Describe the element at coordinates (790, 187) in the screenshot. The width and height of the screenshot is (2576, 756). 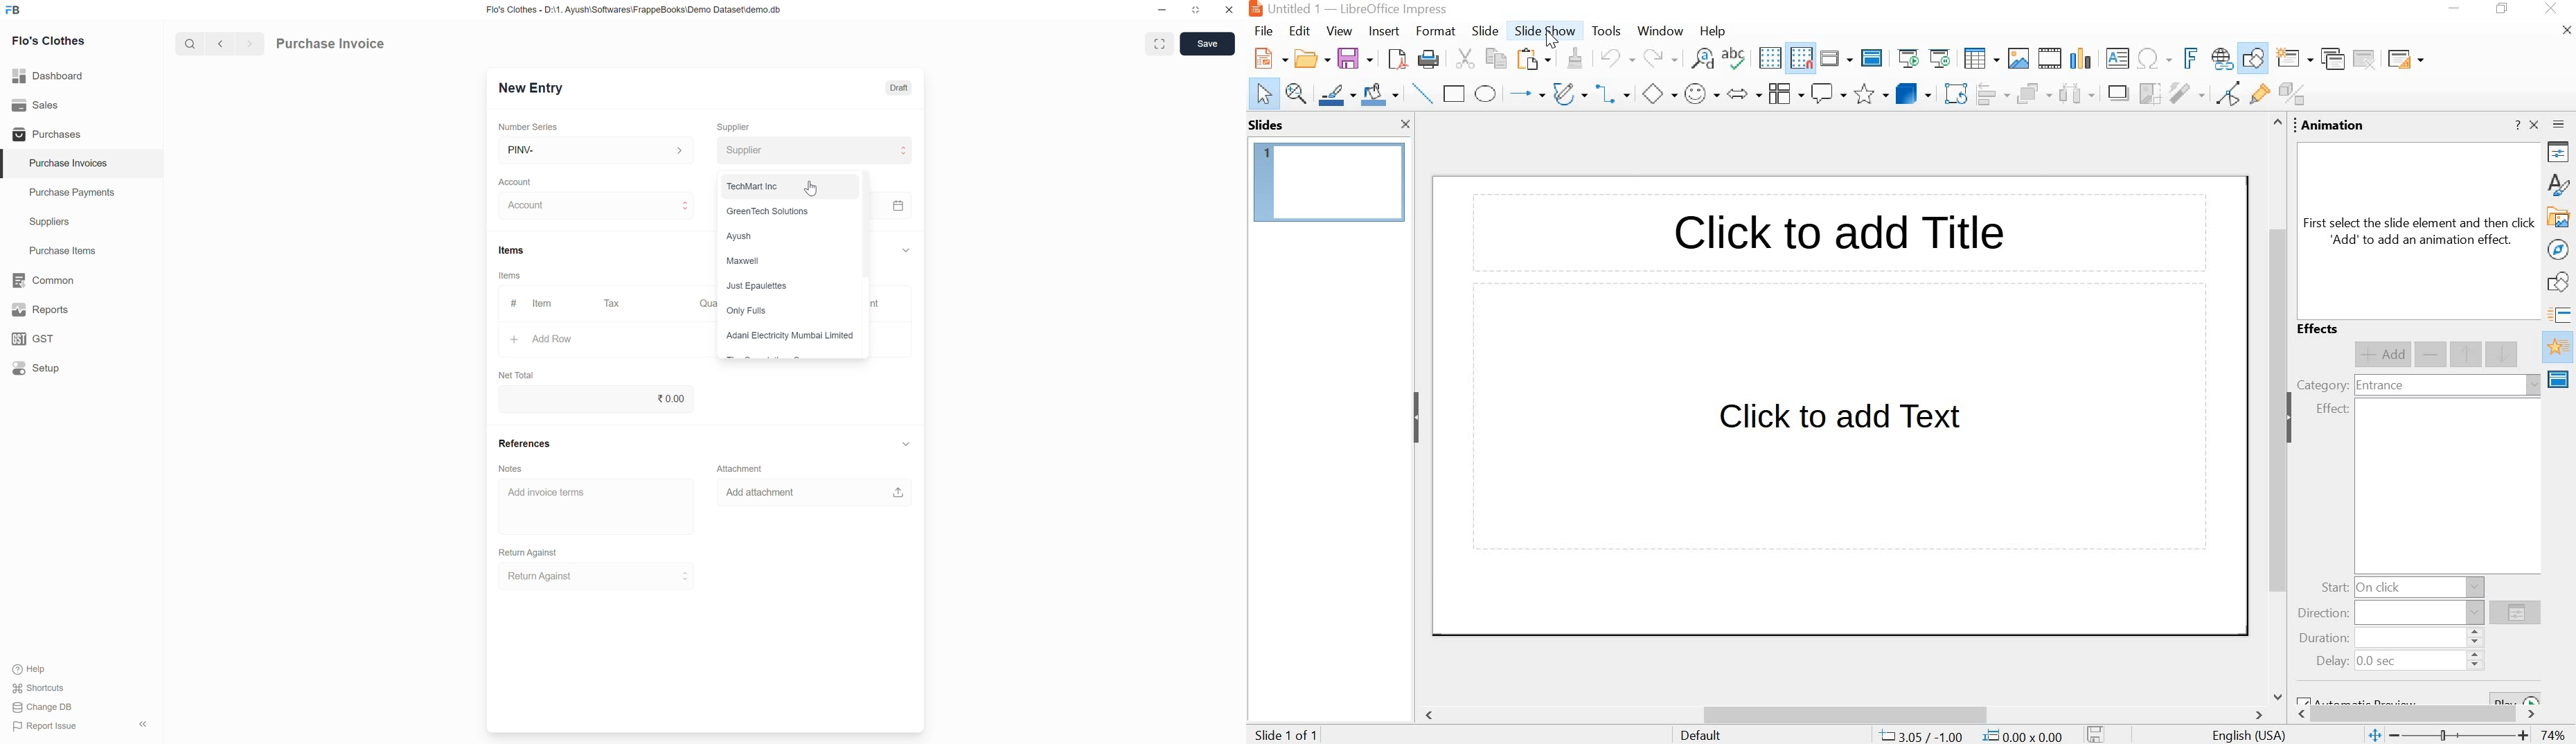
I see `TechMart Inc` at that location.